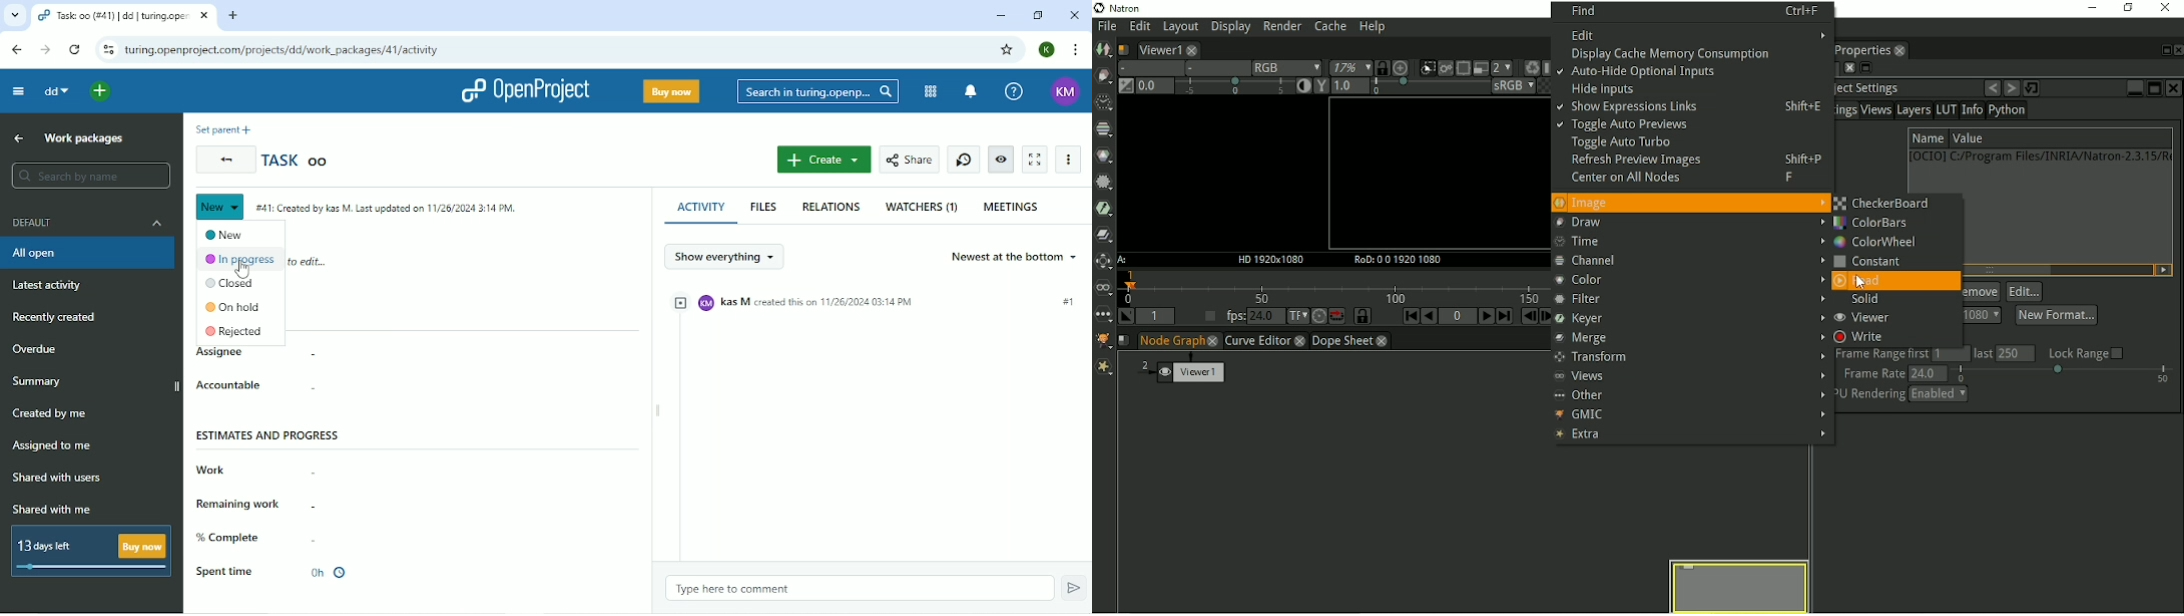 Image resolution: width=2184 pixels, height=616 pixels. What do you see at coordinates (57, 91) in the screenshot?
I see `dd` at bounding box center [57, 91].